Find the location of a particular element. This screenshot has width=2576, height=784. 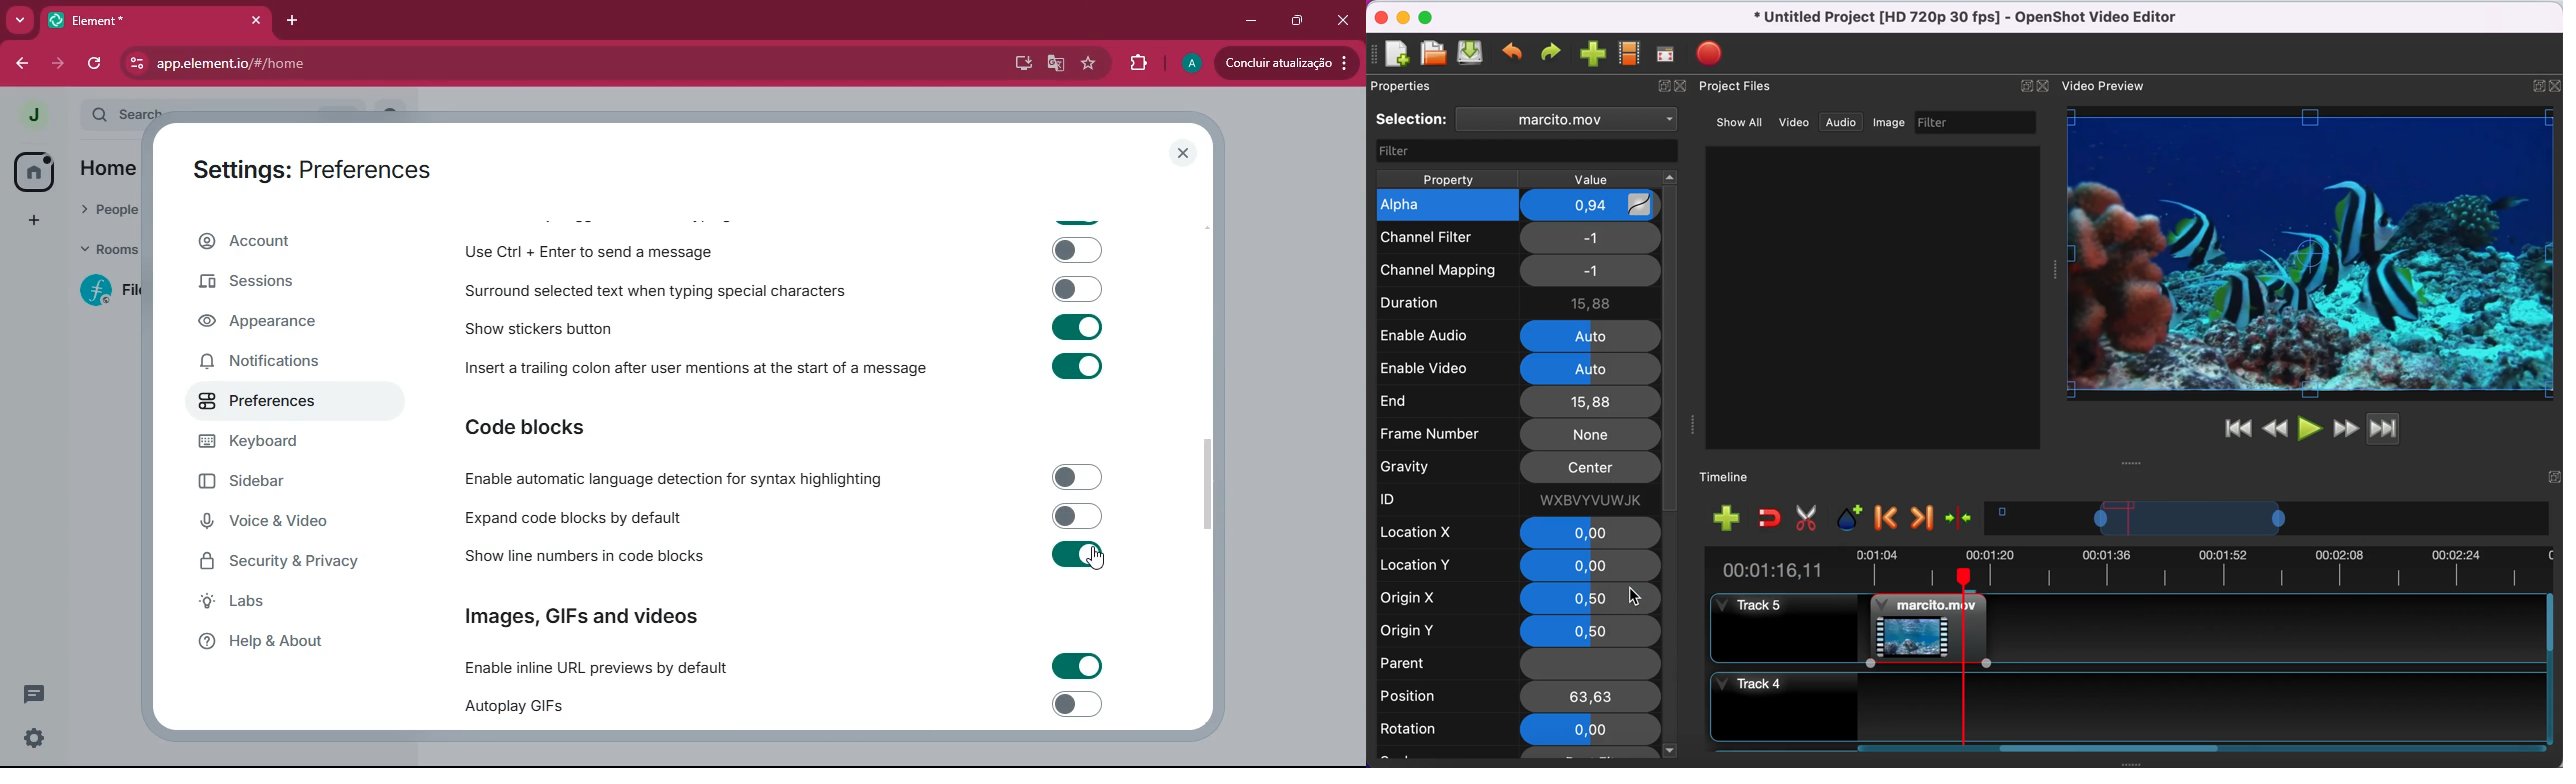

Auto is located at coordinates (1591, 336).